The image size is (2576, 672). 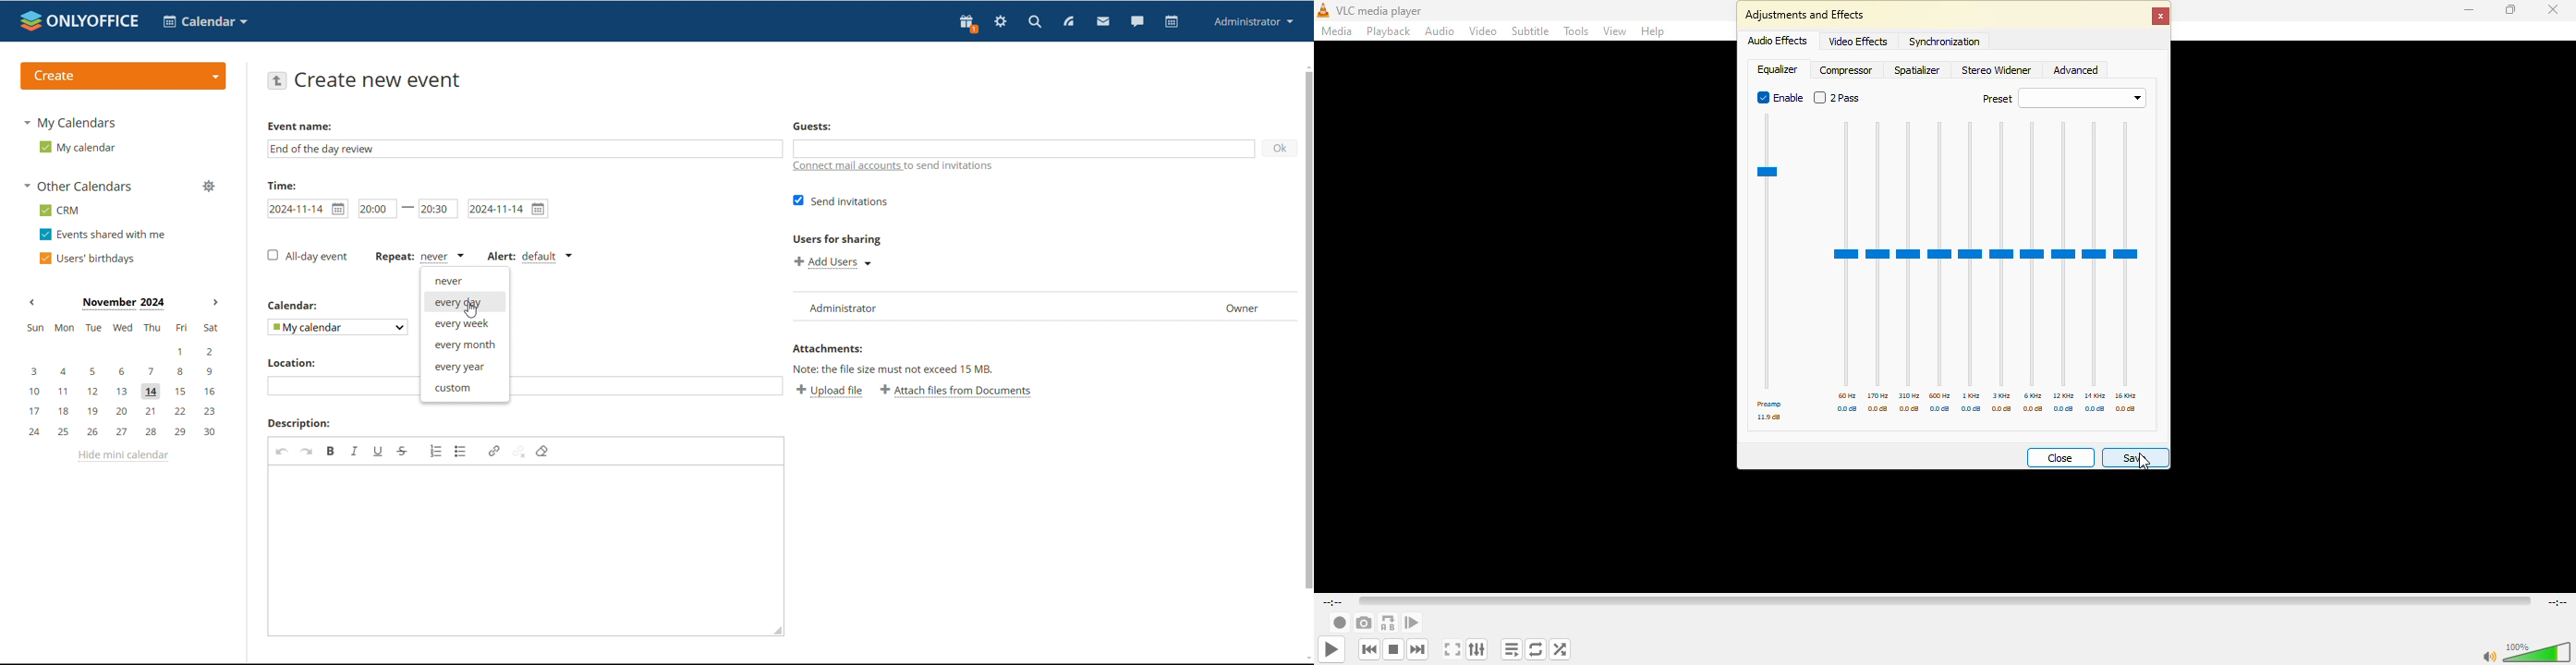 I want to click on record, so click(x=1338, y=622).